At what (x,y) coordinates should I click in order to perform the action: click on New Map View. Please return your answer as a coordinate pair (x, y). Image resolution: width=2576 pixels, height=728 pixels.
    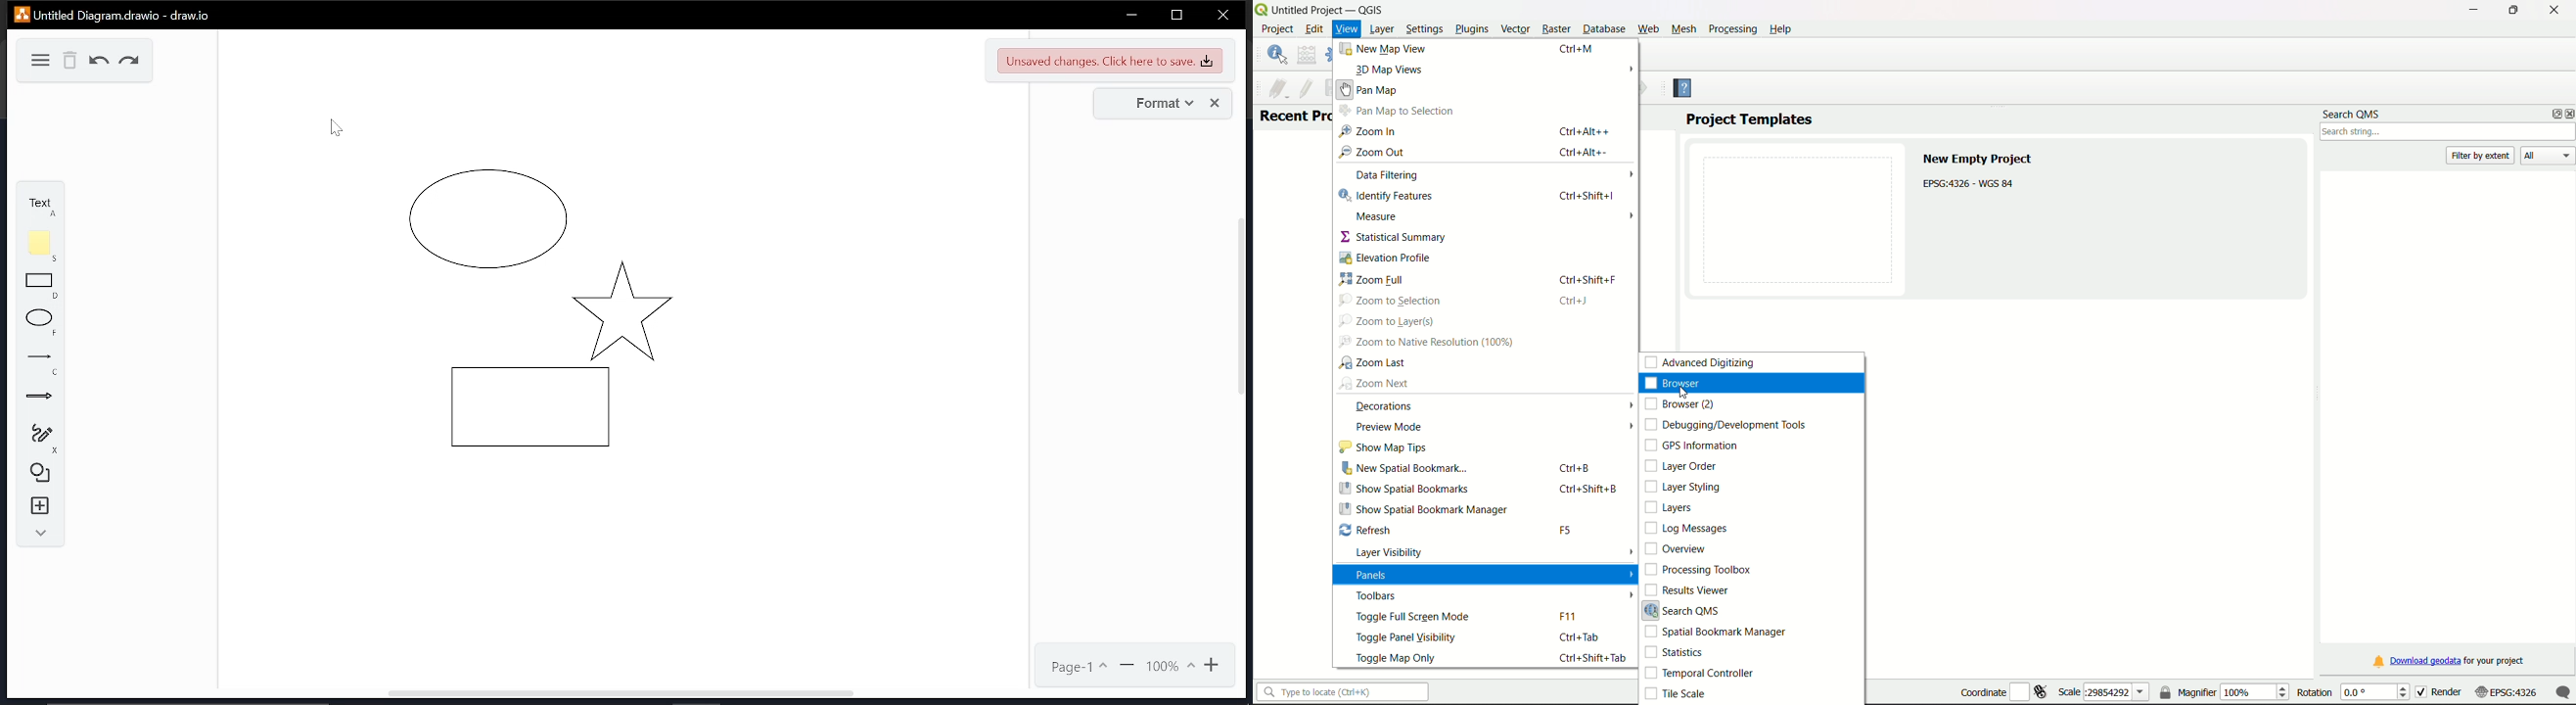
    Looking at the image, I should click on (1384, 49).